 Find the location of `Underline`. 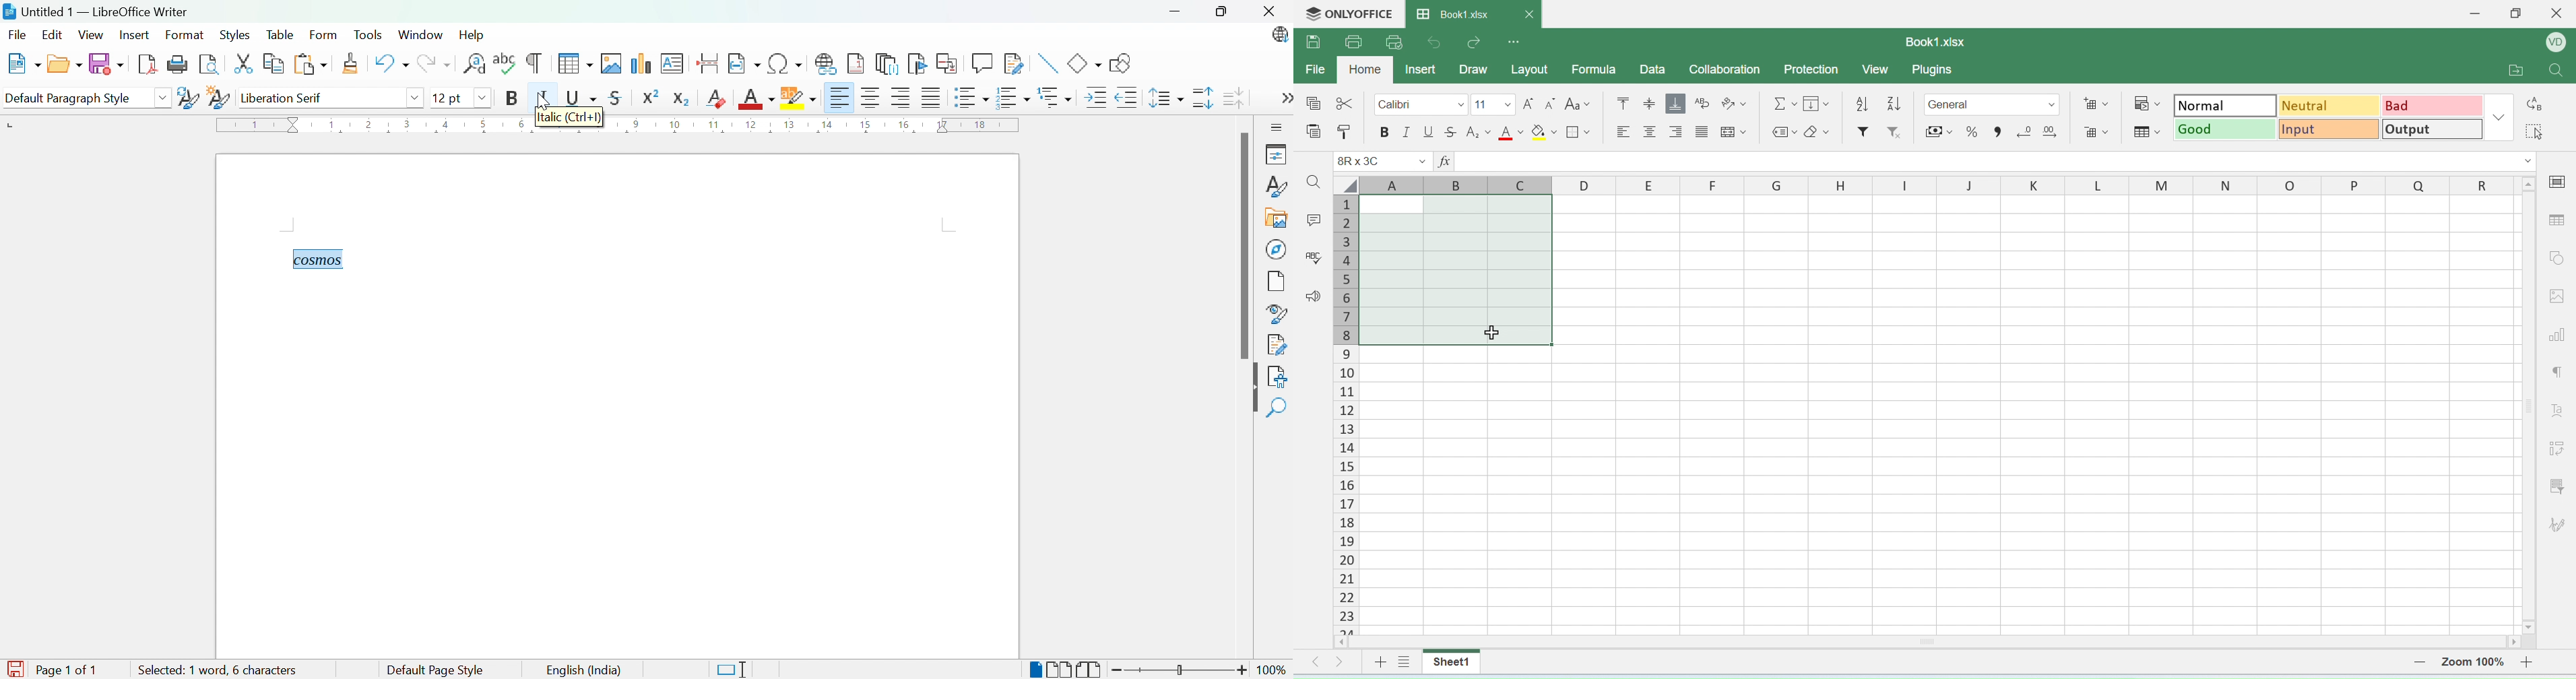

Underline is located at coordinates (581, 98).